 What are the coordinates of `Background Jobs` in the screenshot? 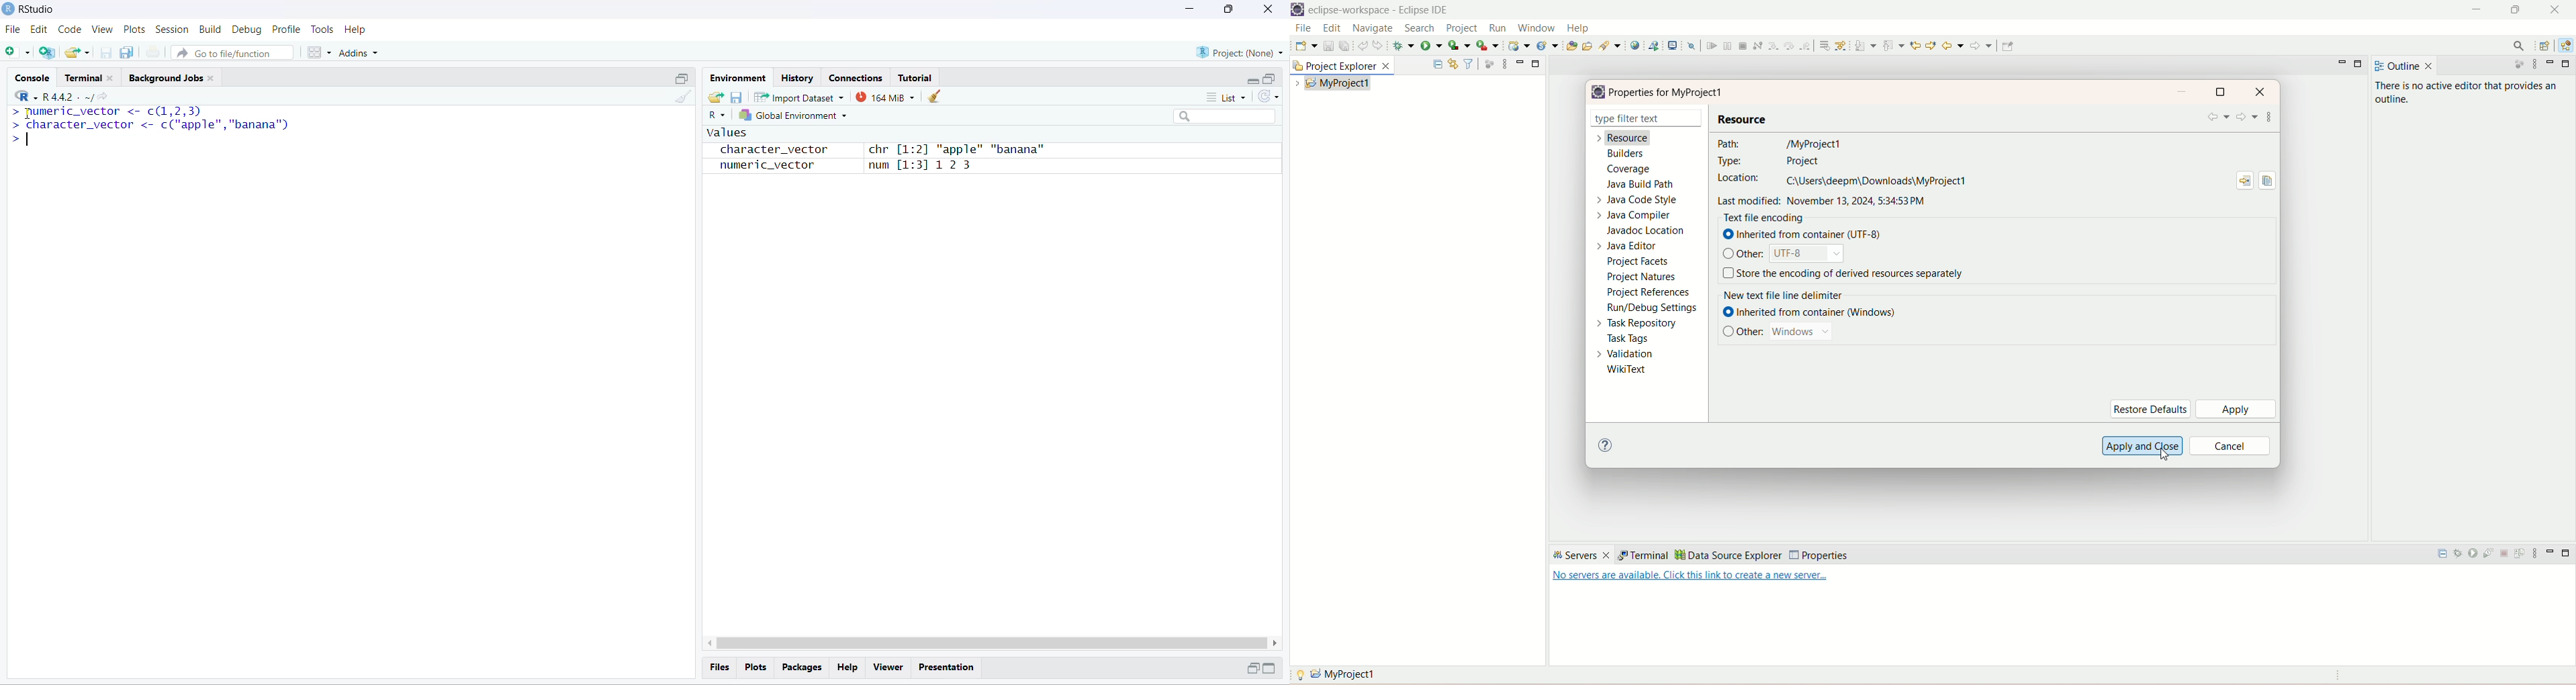 It's located at (175, 77).